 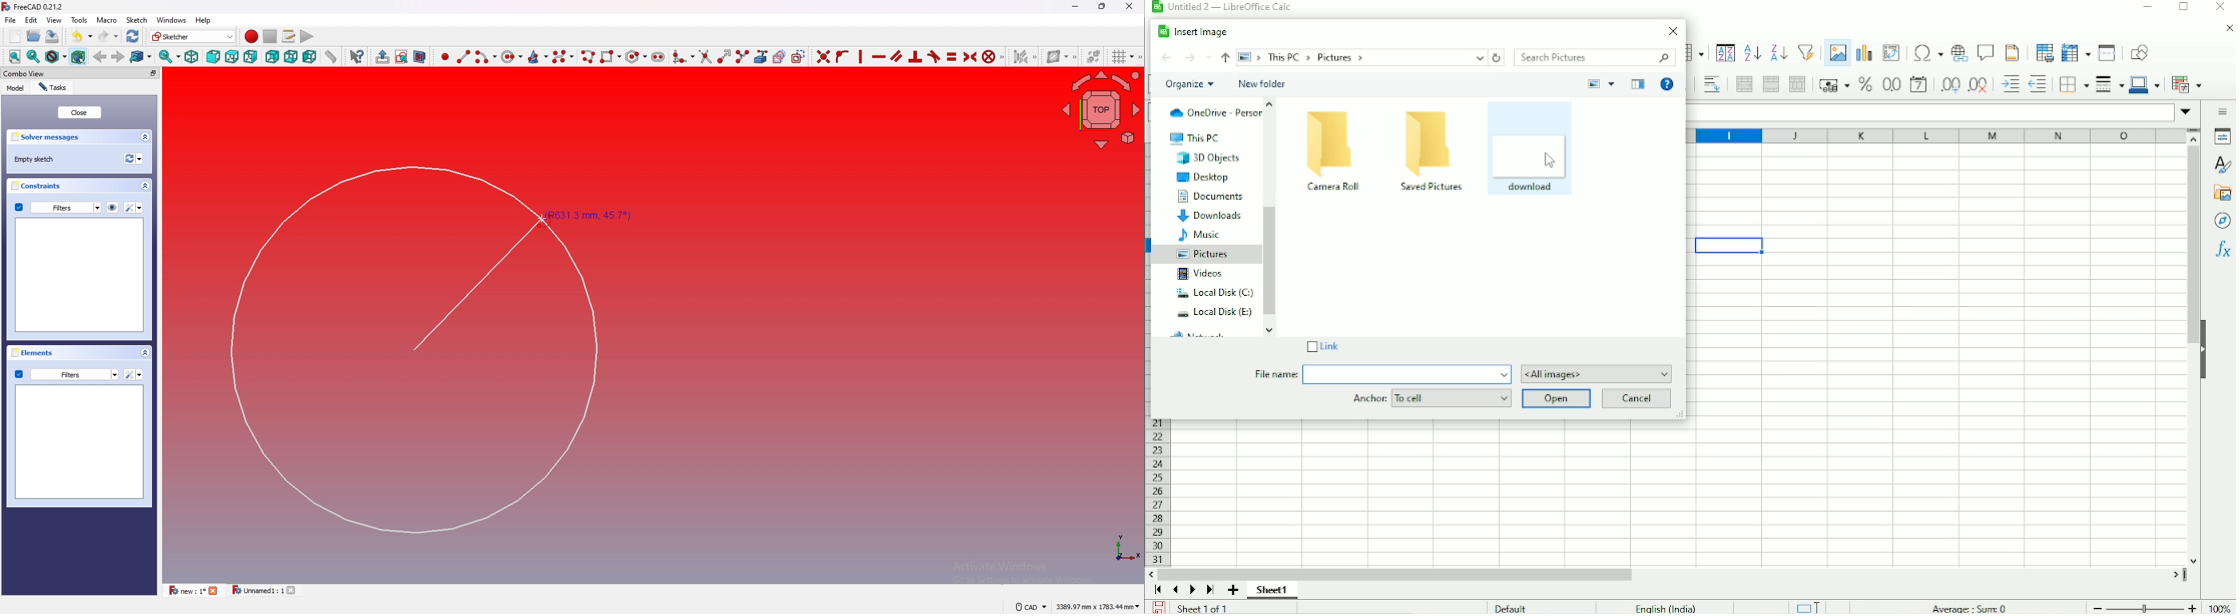 I want to click on create regular polygon, so click(x=636, y=56).